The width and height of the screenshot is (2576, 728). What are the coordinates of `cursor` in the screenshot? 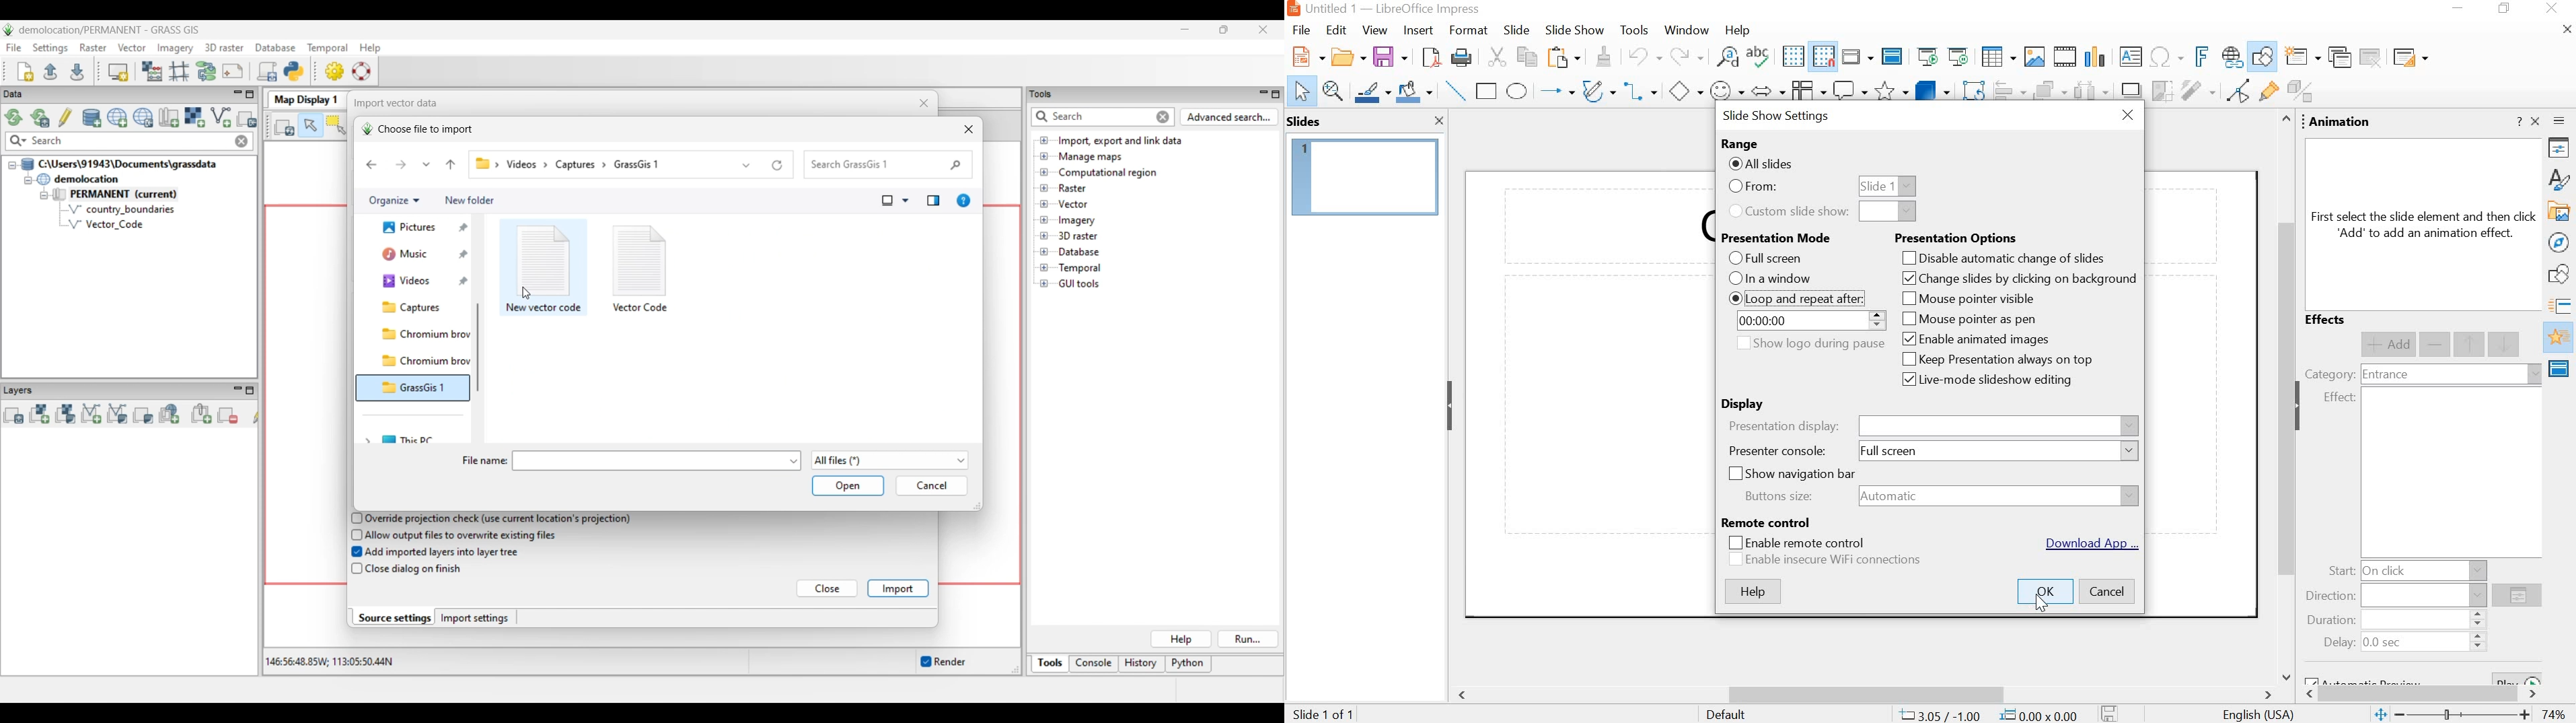 It's located at (2042, 605).